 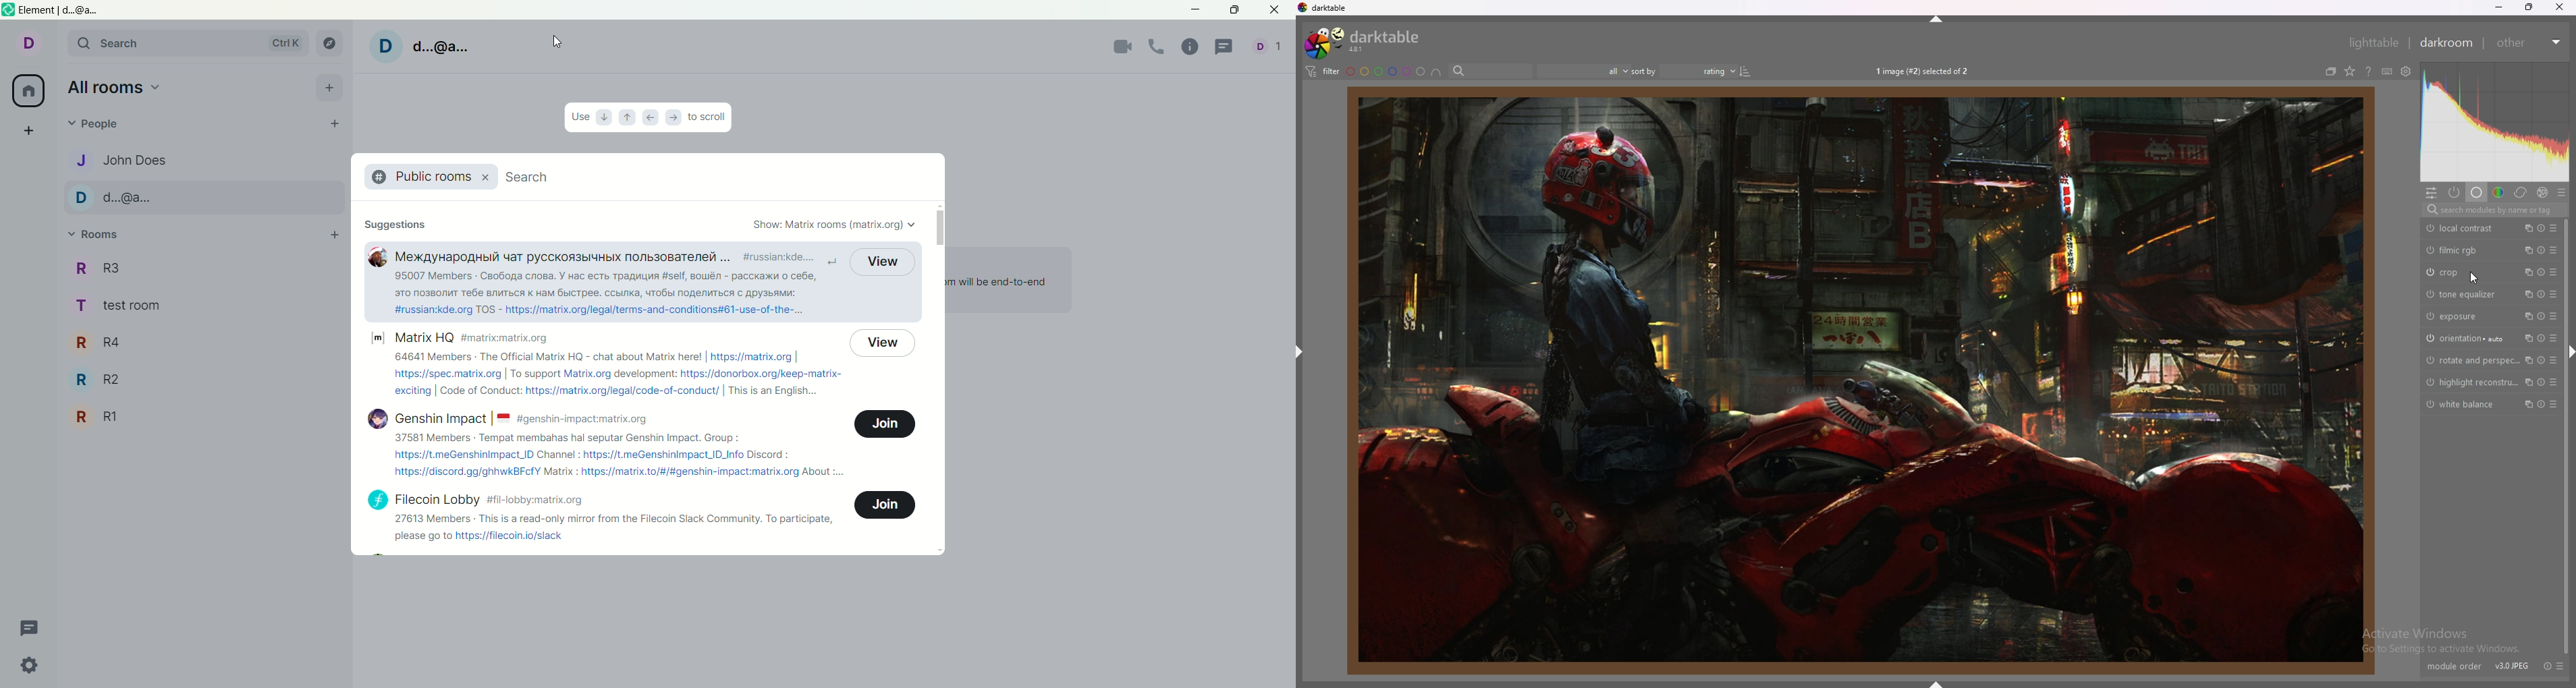 What do you see at coordinates (1386, 71) in the screenshot?
I see `color label` at bounding box center [1386, 71].